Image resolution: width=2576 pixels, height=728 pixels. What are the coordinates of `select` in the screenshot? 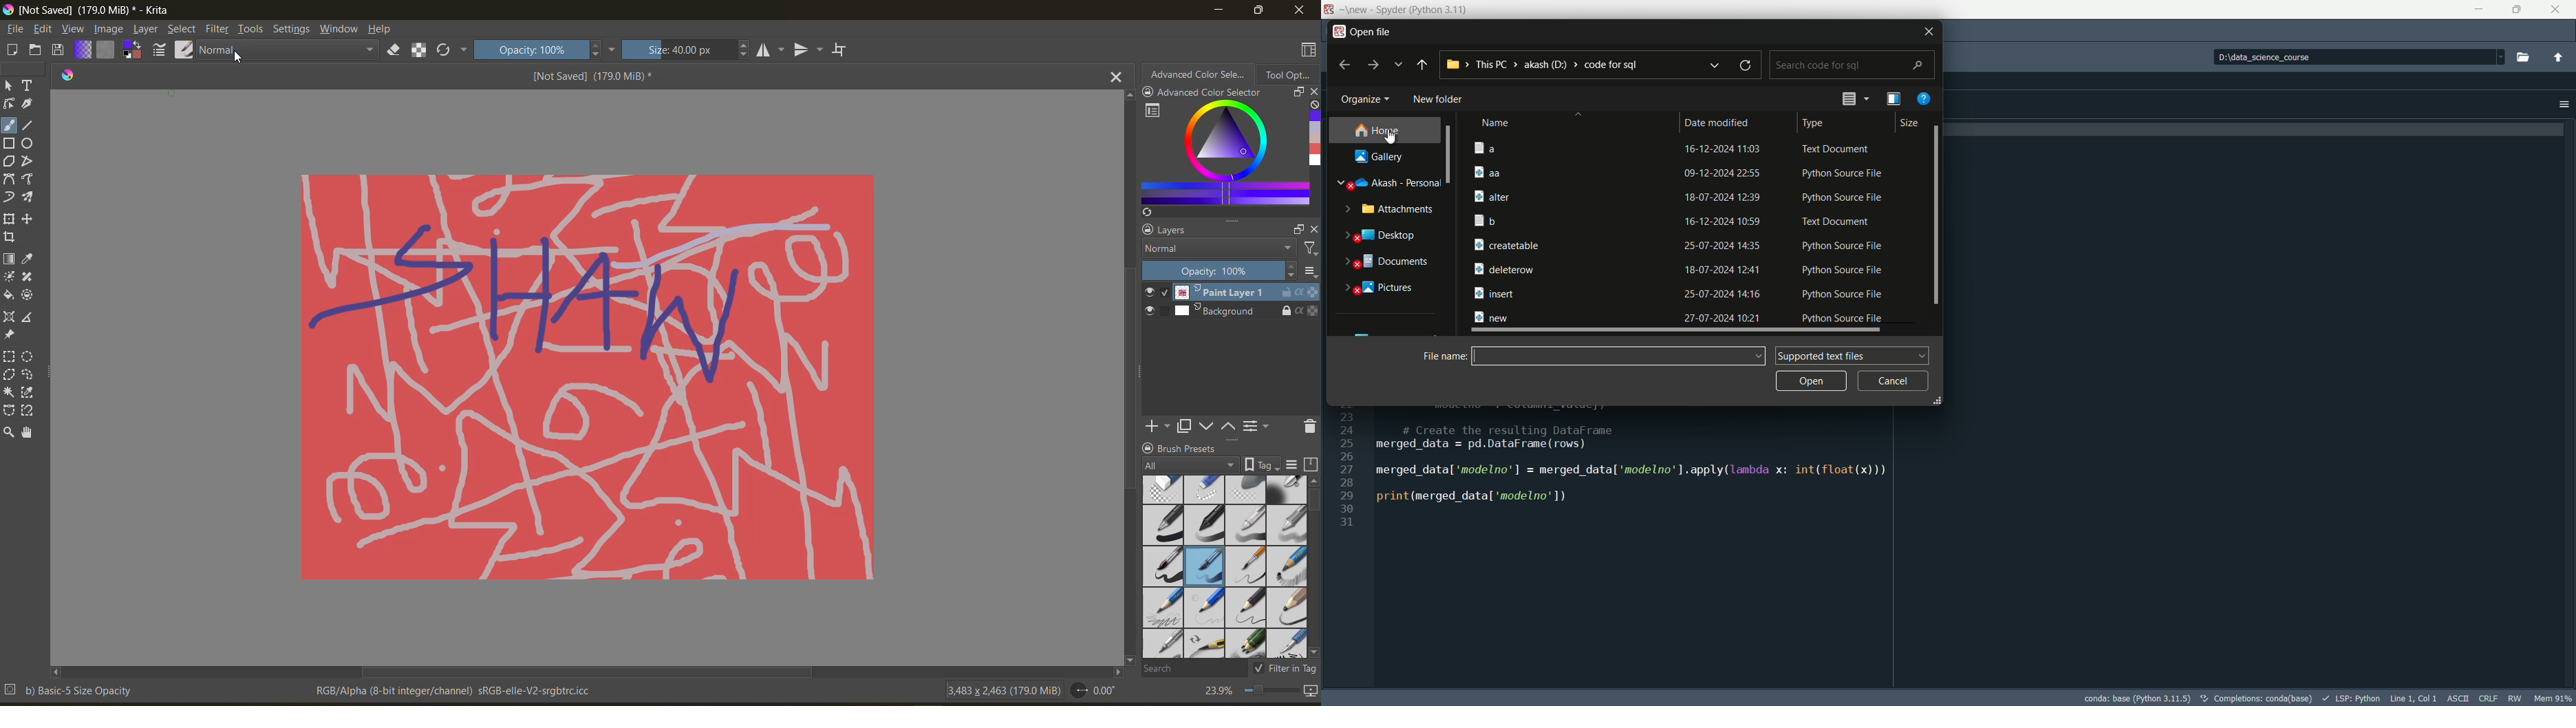 It's located at (182, 29).